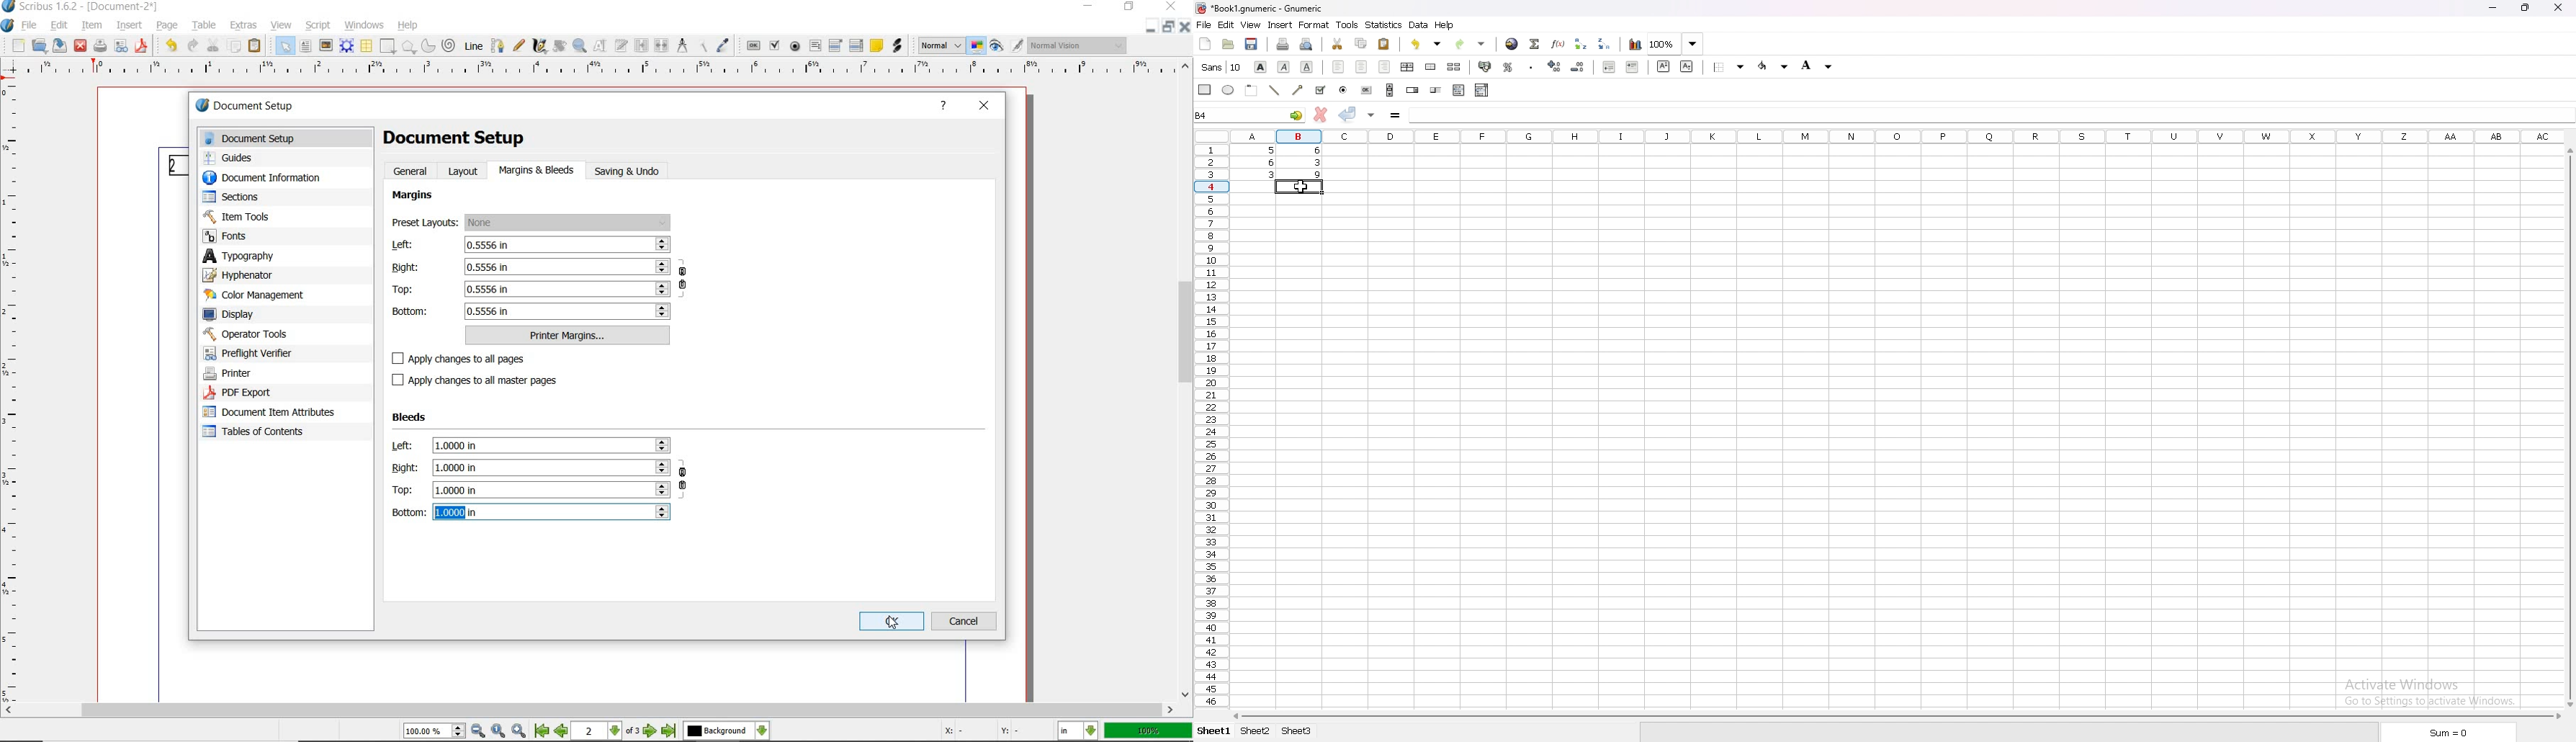  I want to click on ok, so click(891, 620).